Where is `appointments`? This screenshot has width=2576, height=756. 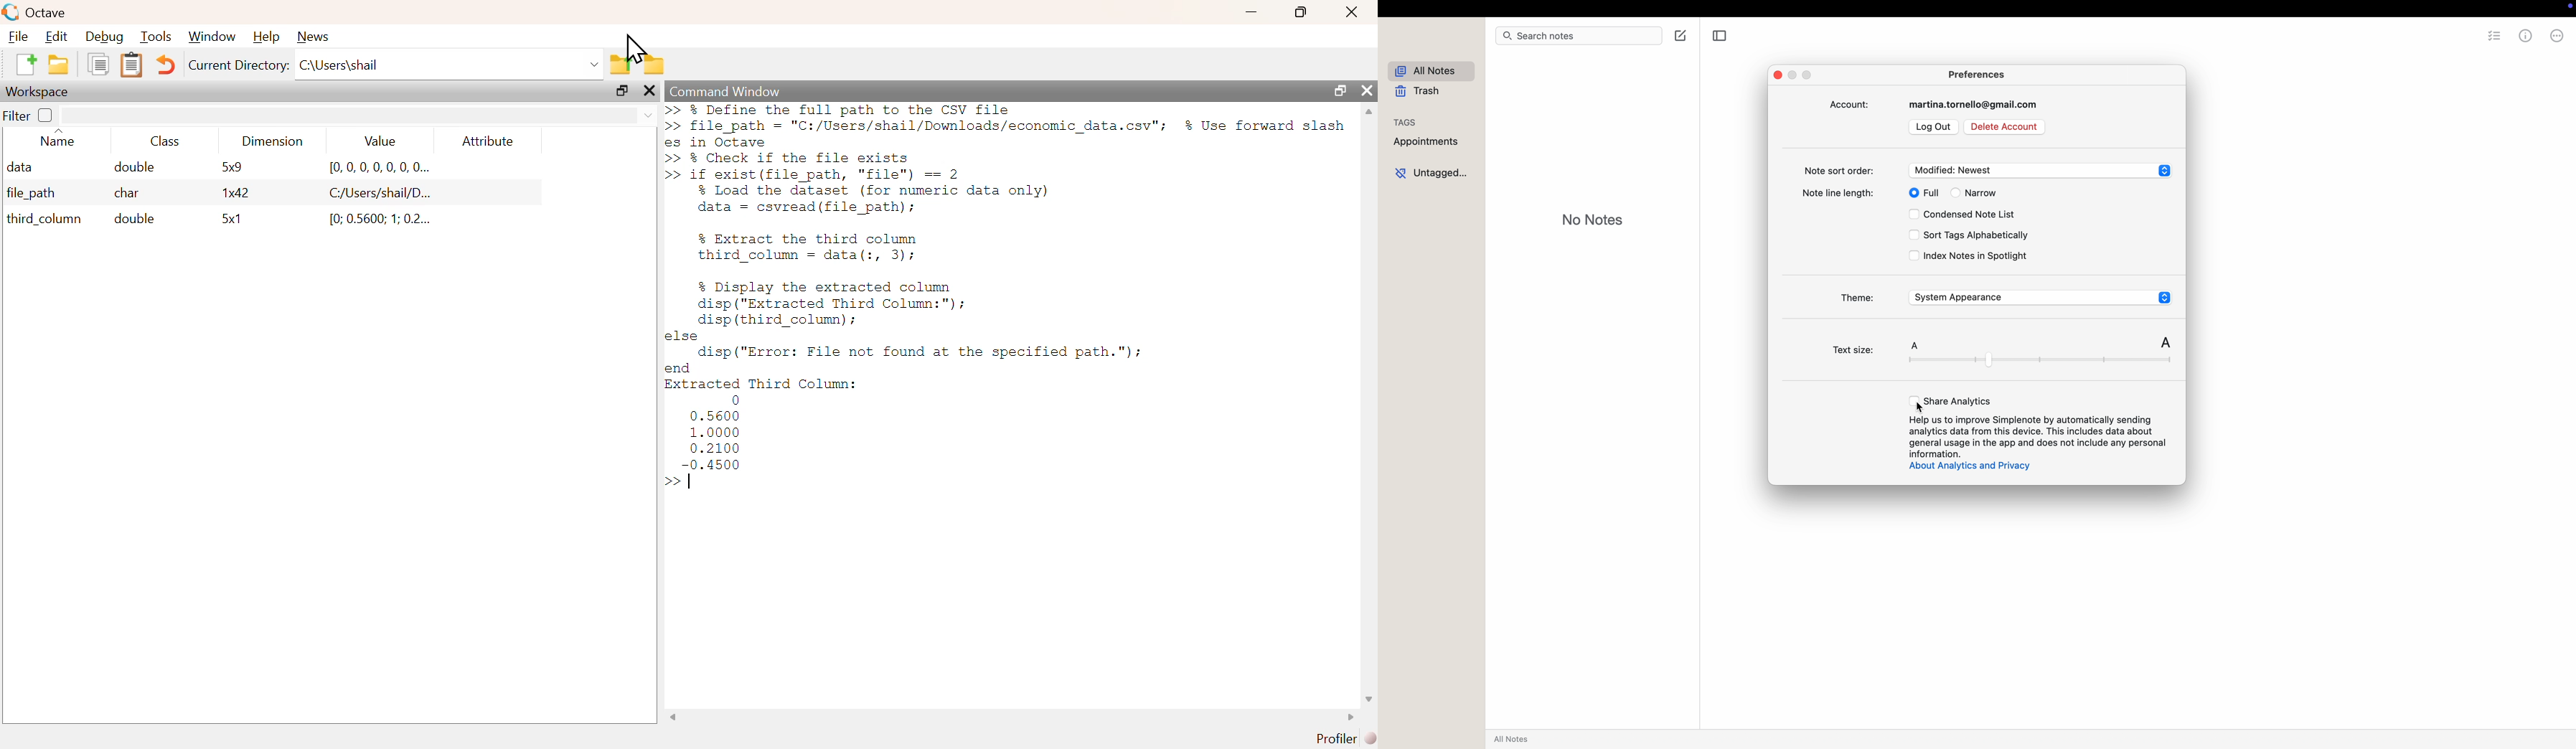
appointments is located at coordinates (1428, 141).